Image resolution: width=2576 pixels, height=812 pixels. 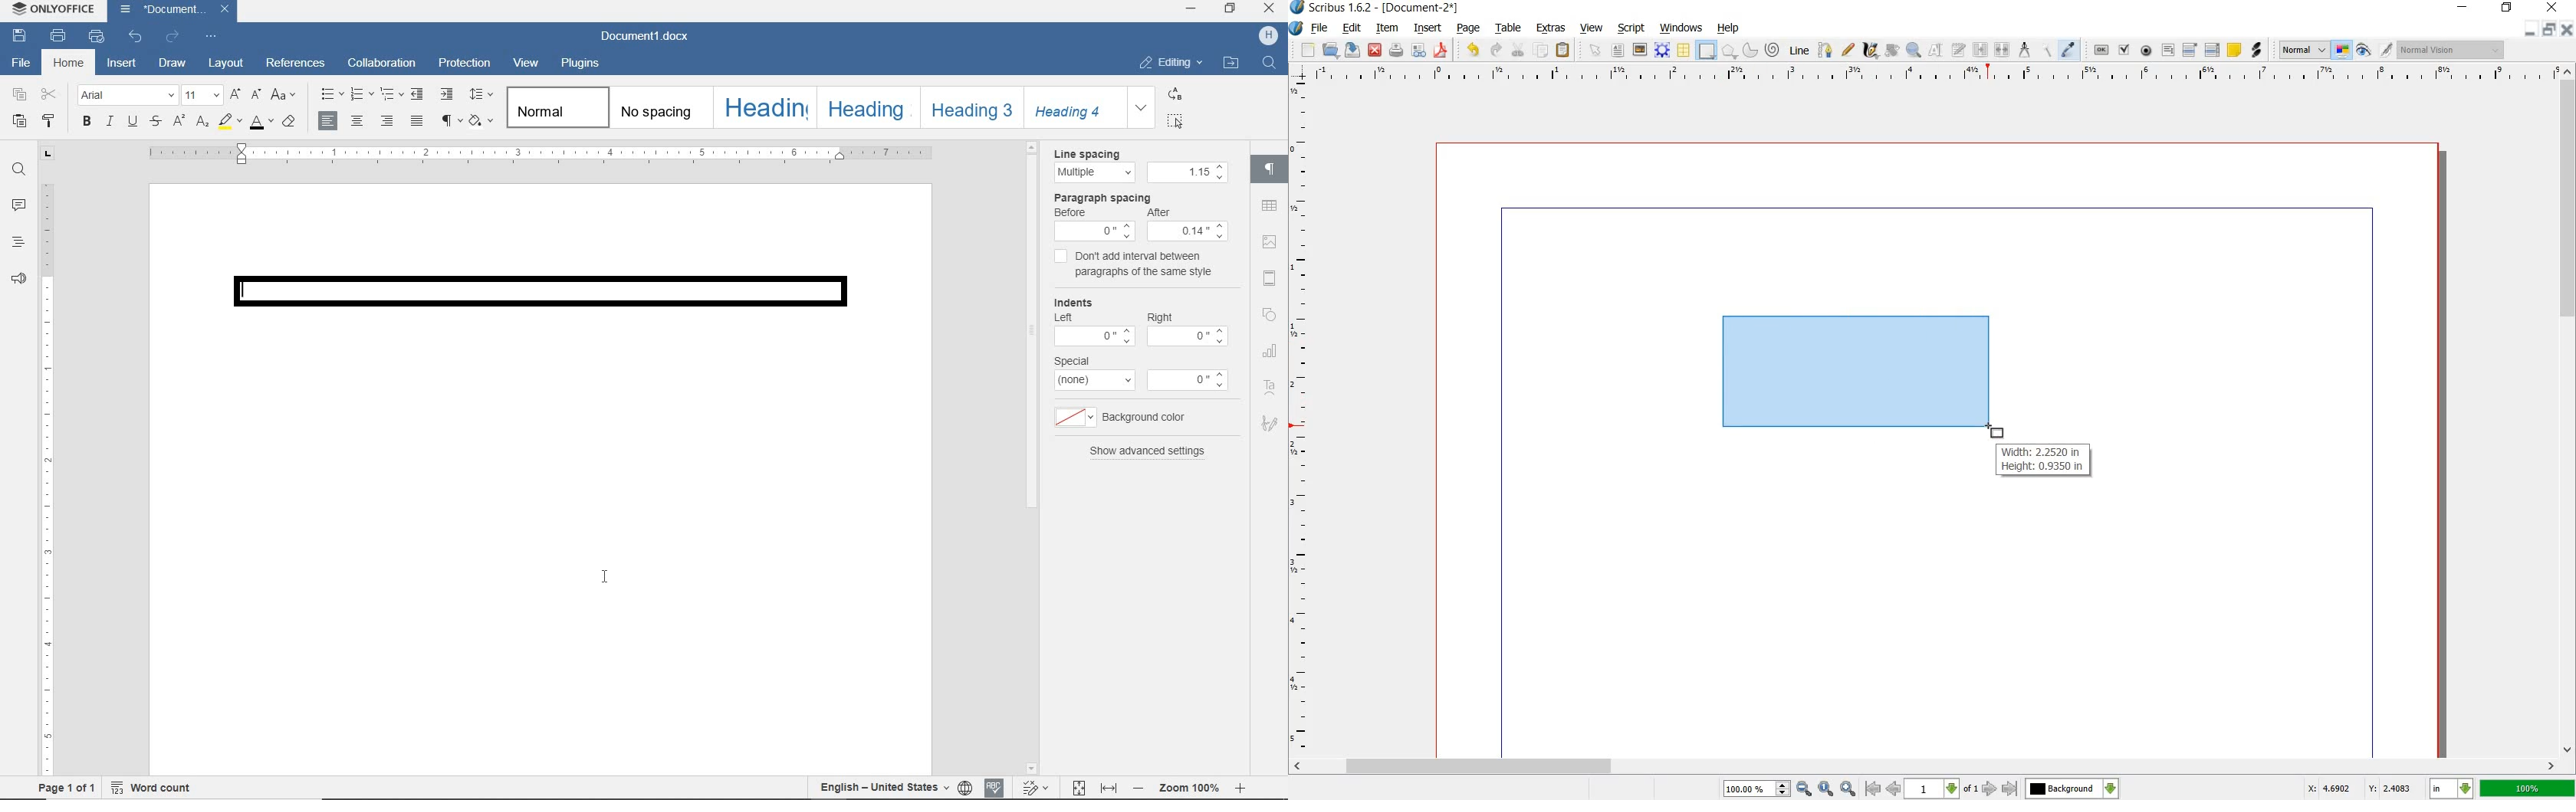 What do you see at coordinates (882, 789) in the screenshot?
I see `English - United States(text language)` at bounding box center [882, 789].